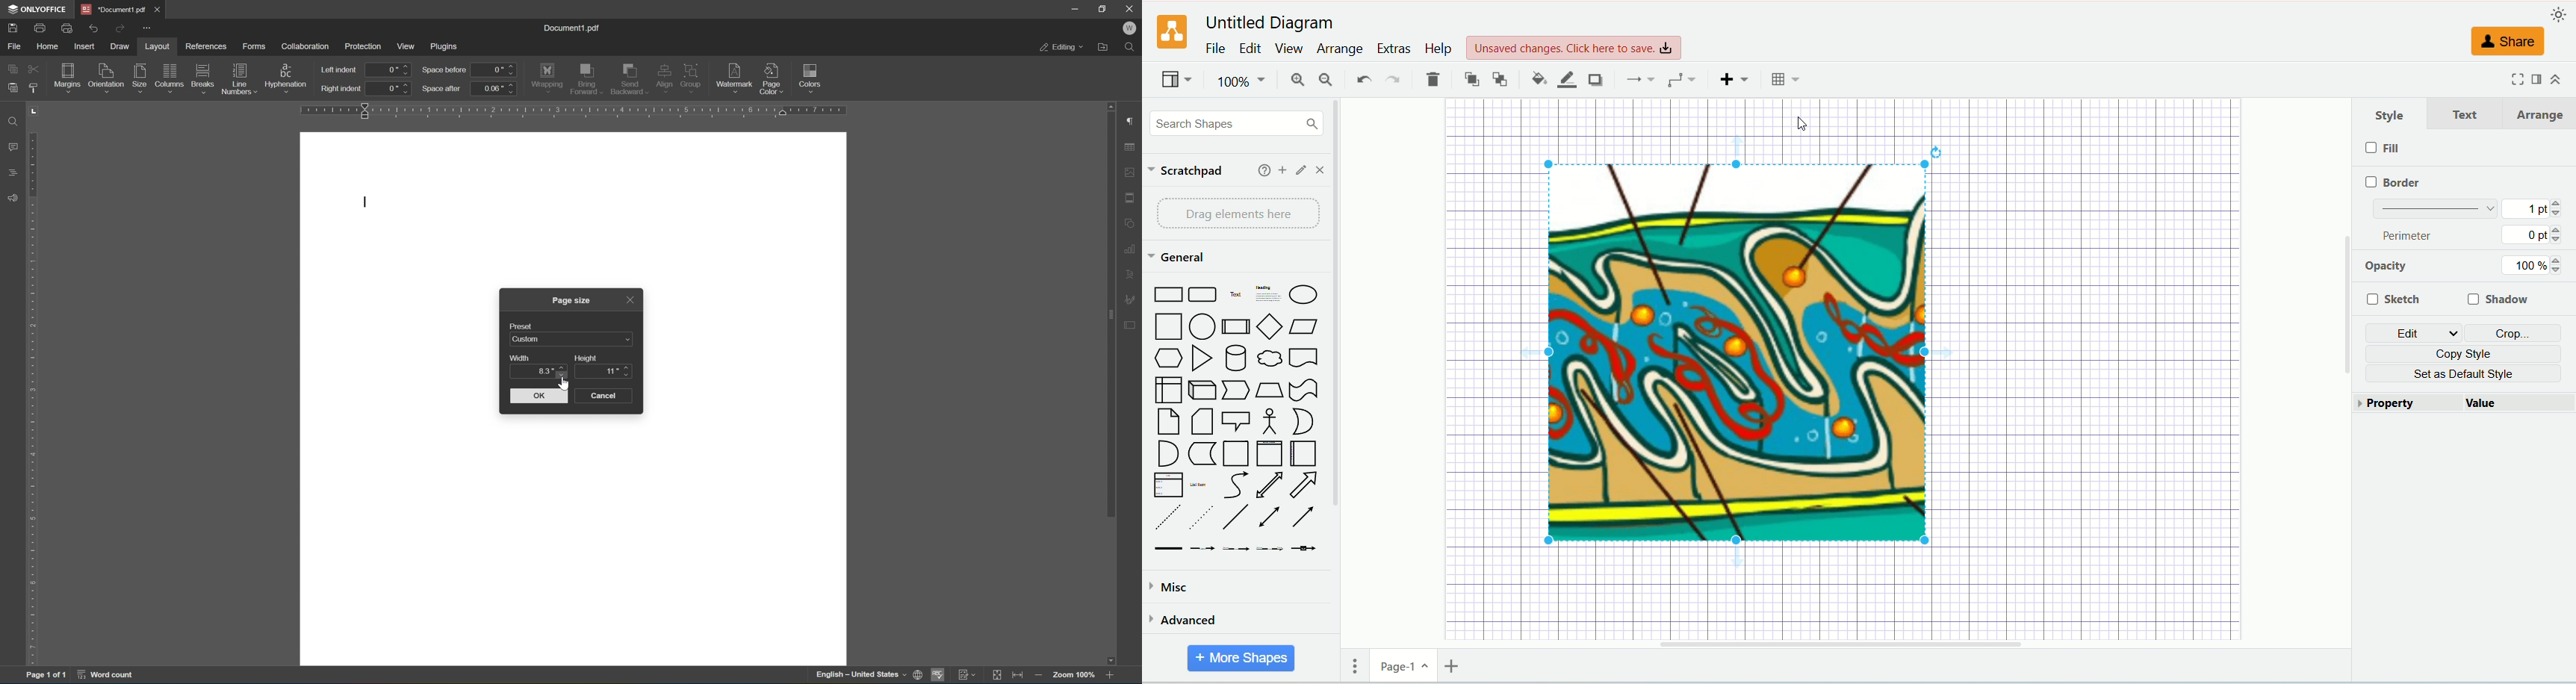 The width and height of the screenshot is (2576, 700). What do you see at coordinates (1168, 391) in the screenshot?
I see `Internal Document` at bounding box center [1168, 391].